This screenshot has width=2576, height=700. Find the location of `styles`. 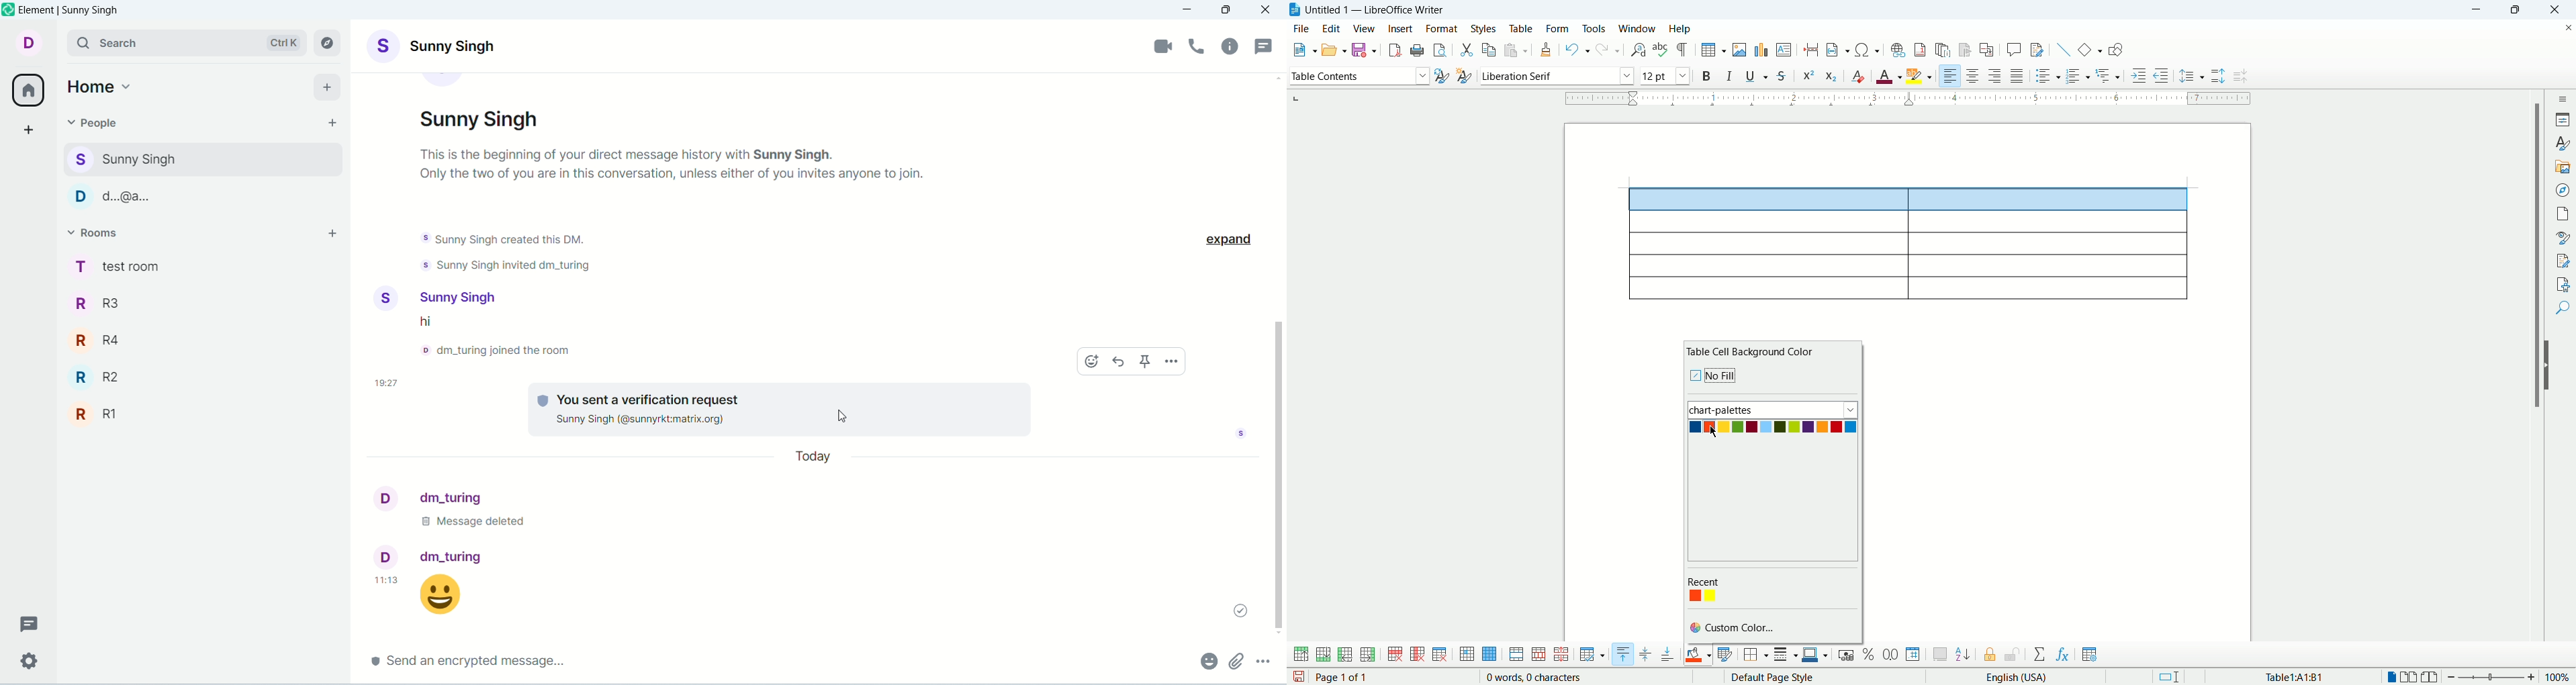

styles is located at coordinates (1485, 29).